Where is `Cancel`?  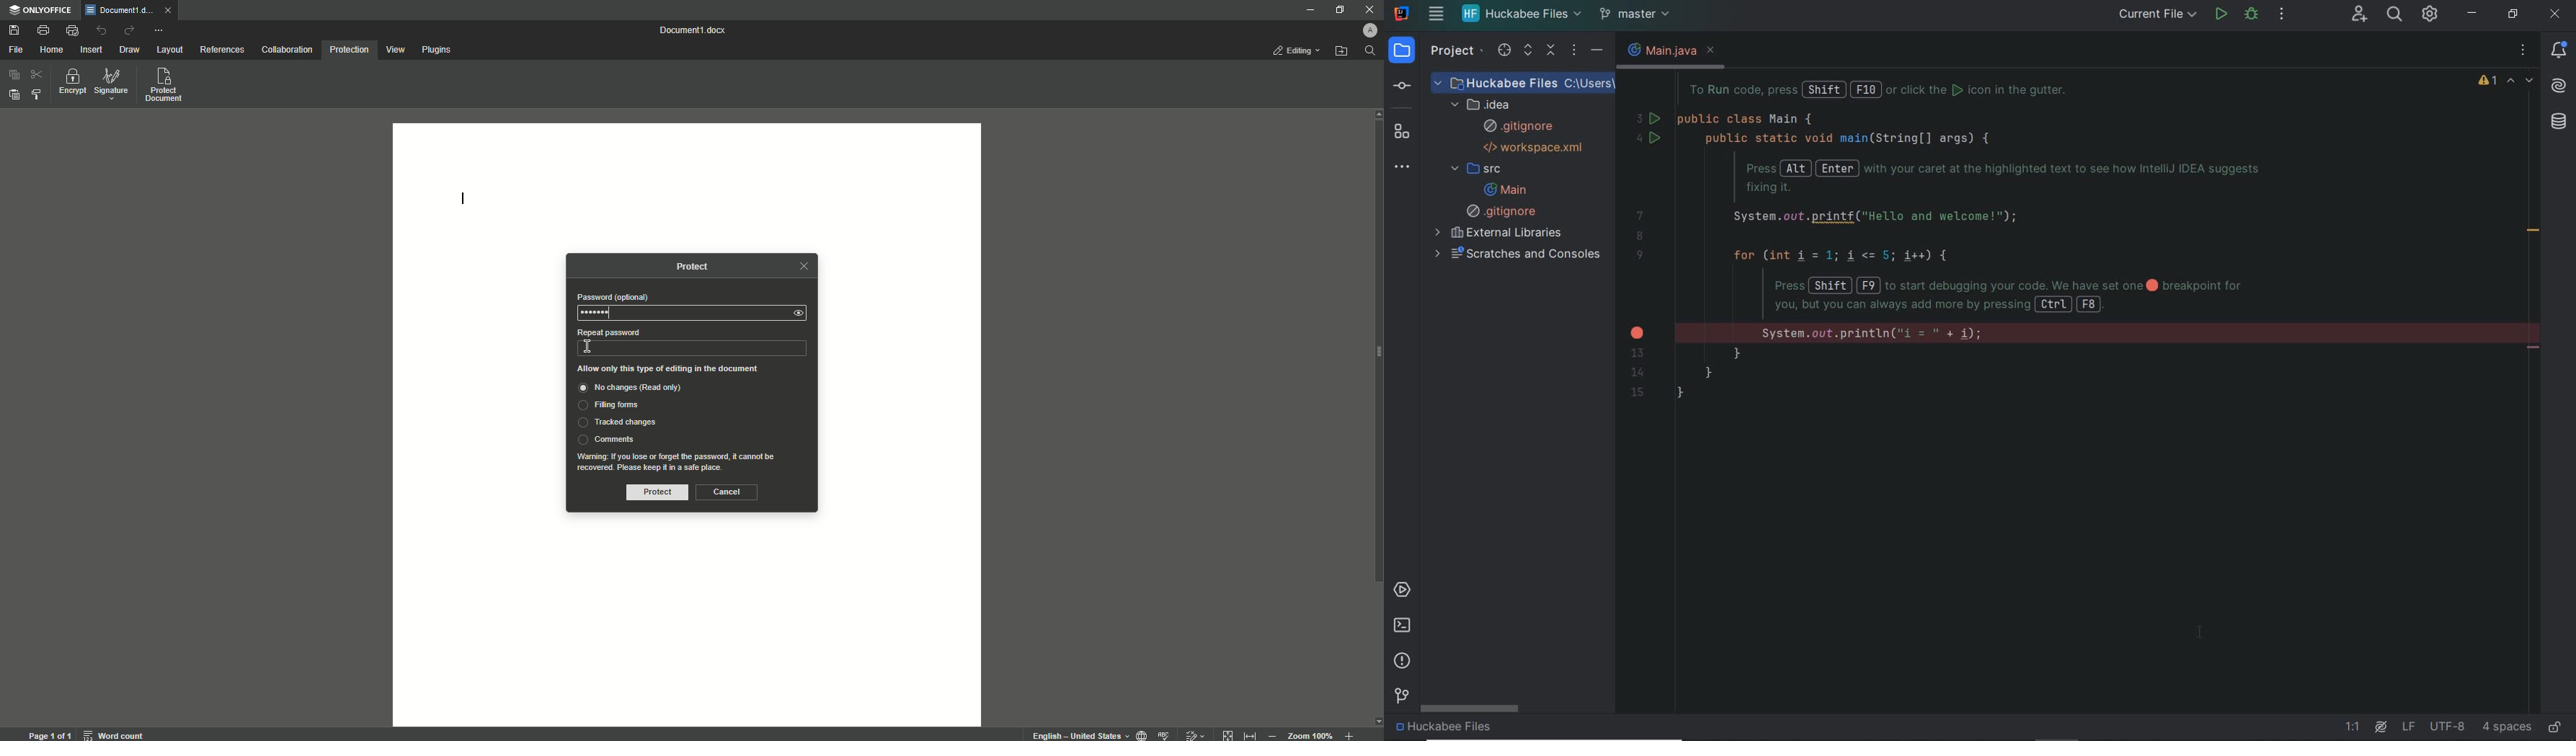 Cancel is located at coordinates (727, 492).